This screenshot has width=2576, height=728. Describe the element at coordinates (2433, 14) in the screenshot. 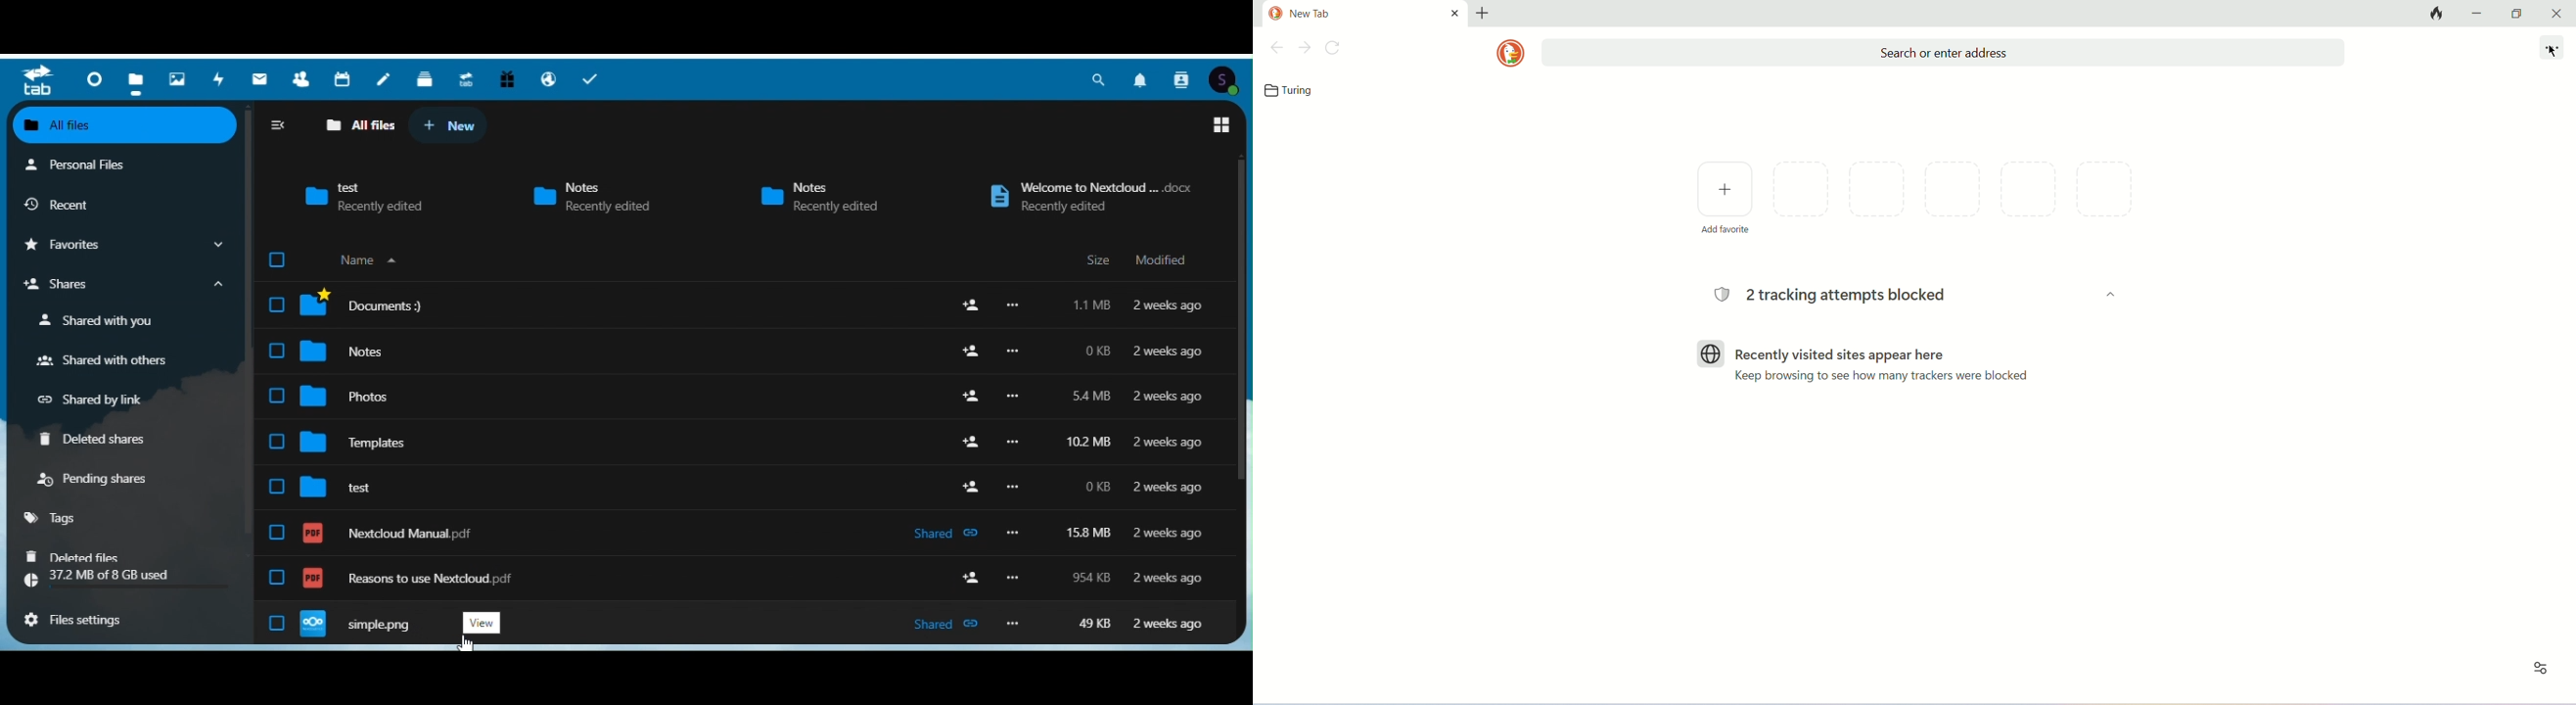

I see `close tabs and clear data` at that location.